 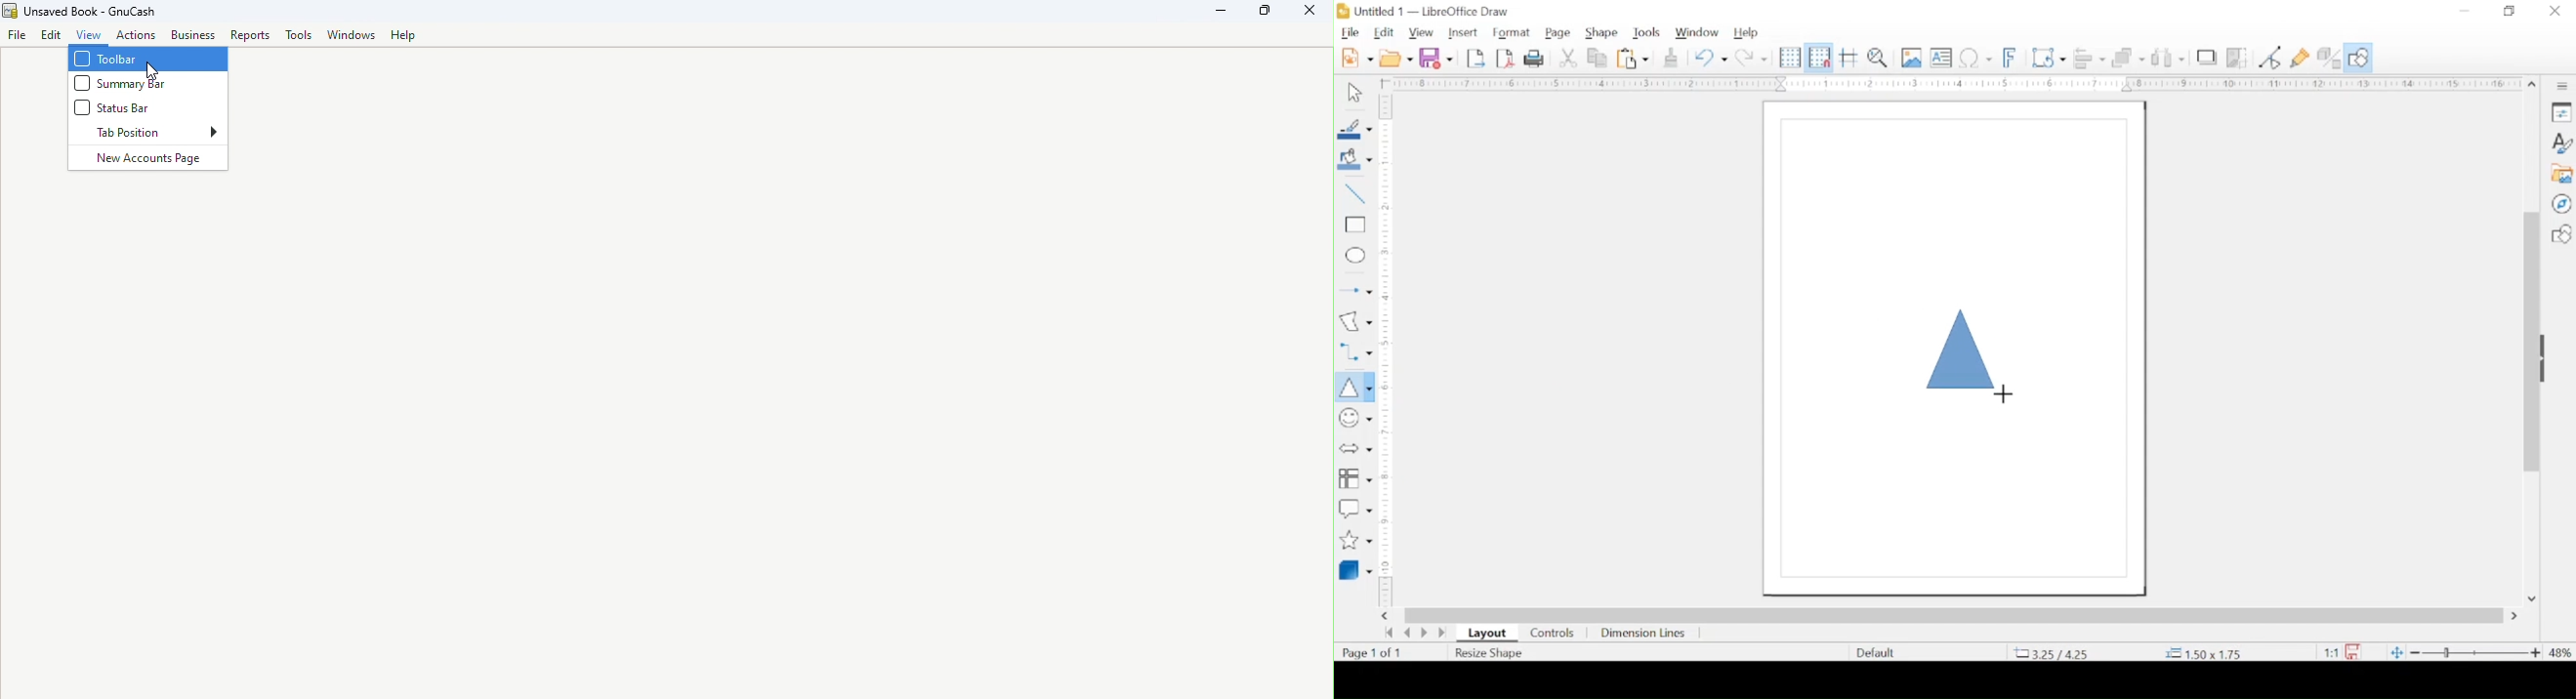 I want to click on undo, so click(x=1711, y=58).